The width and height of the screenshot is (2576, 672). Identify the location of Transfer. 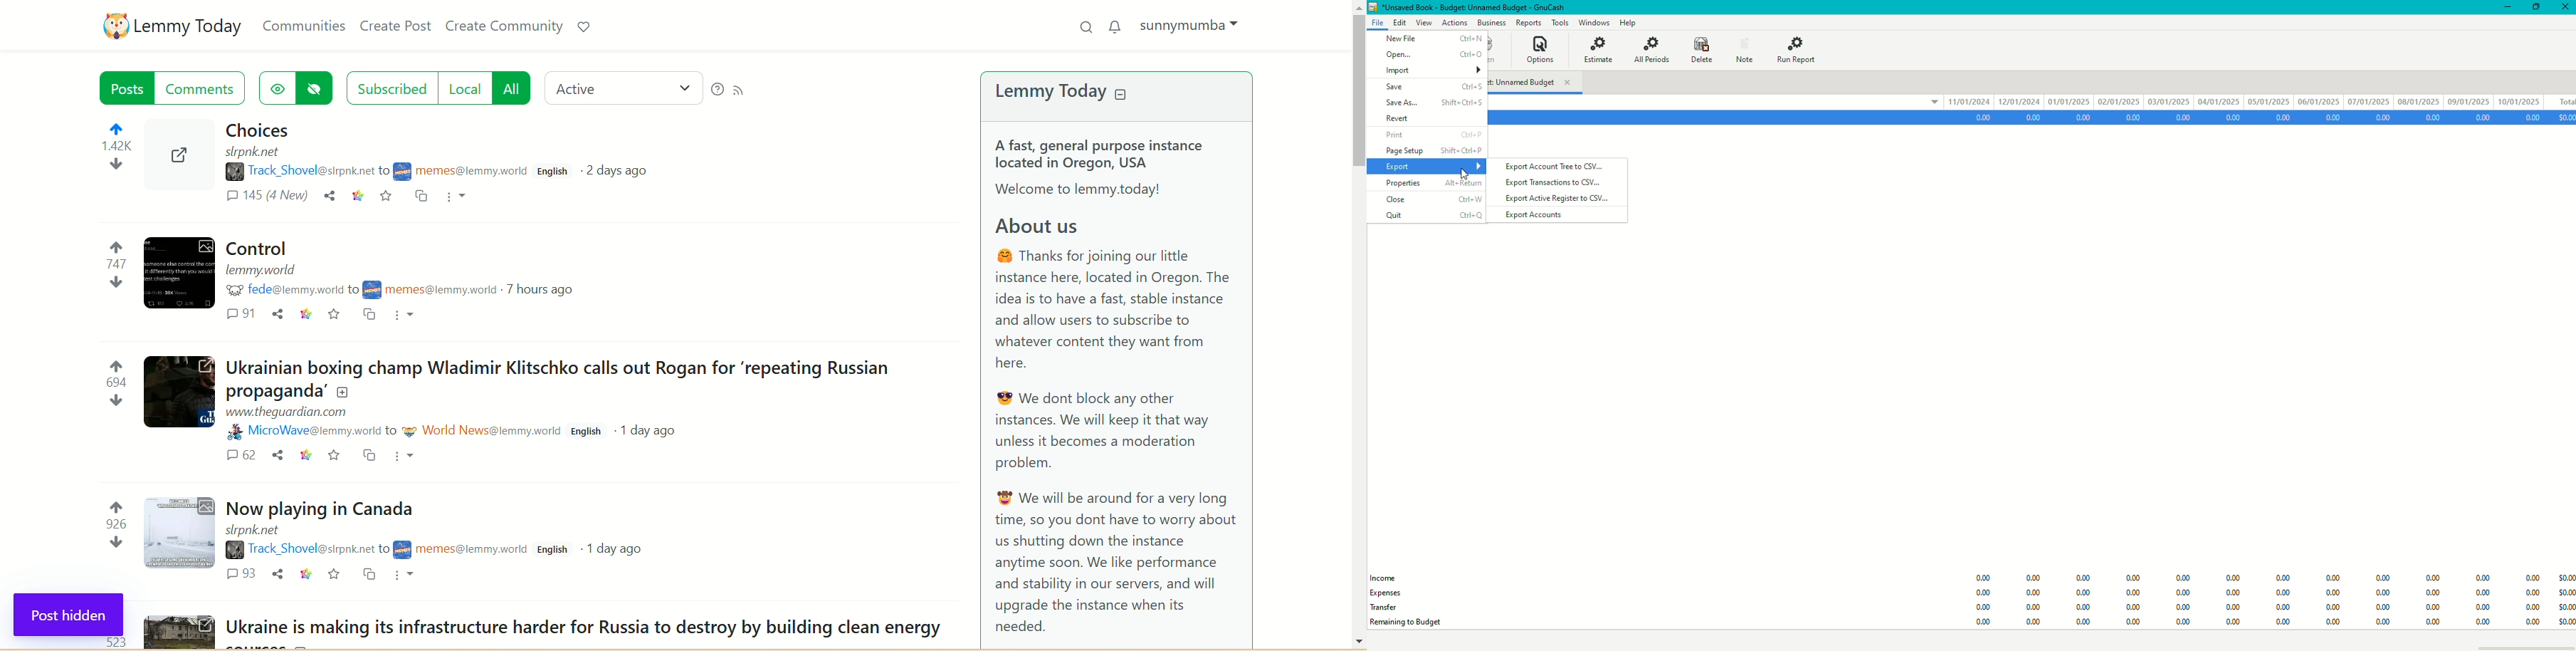
(1386, 607).